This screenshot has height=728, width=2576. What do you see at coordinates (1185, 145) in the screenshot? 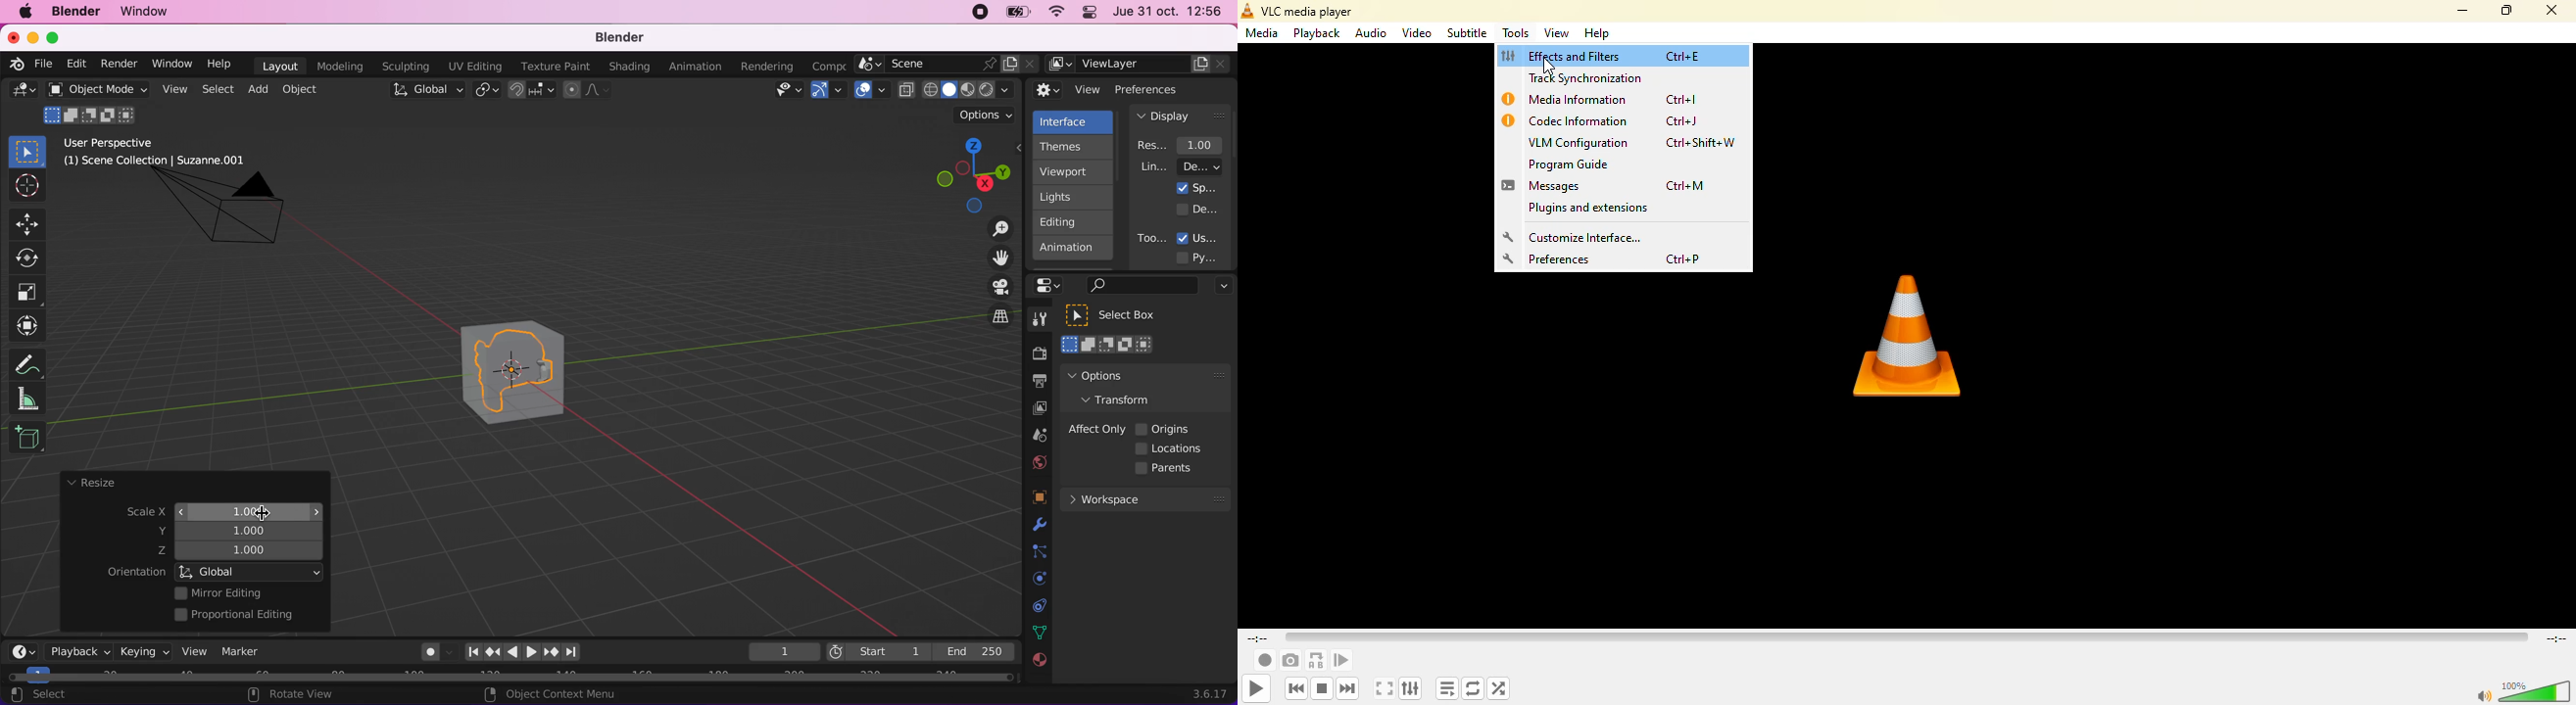
I see `resolution scale` at bounding box center [1185, 145].